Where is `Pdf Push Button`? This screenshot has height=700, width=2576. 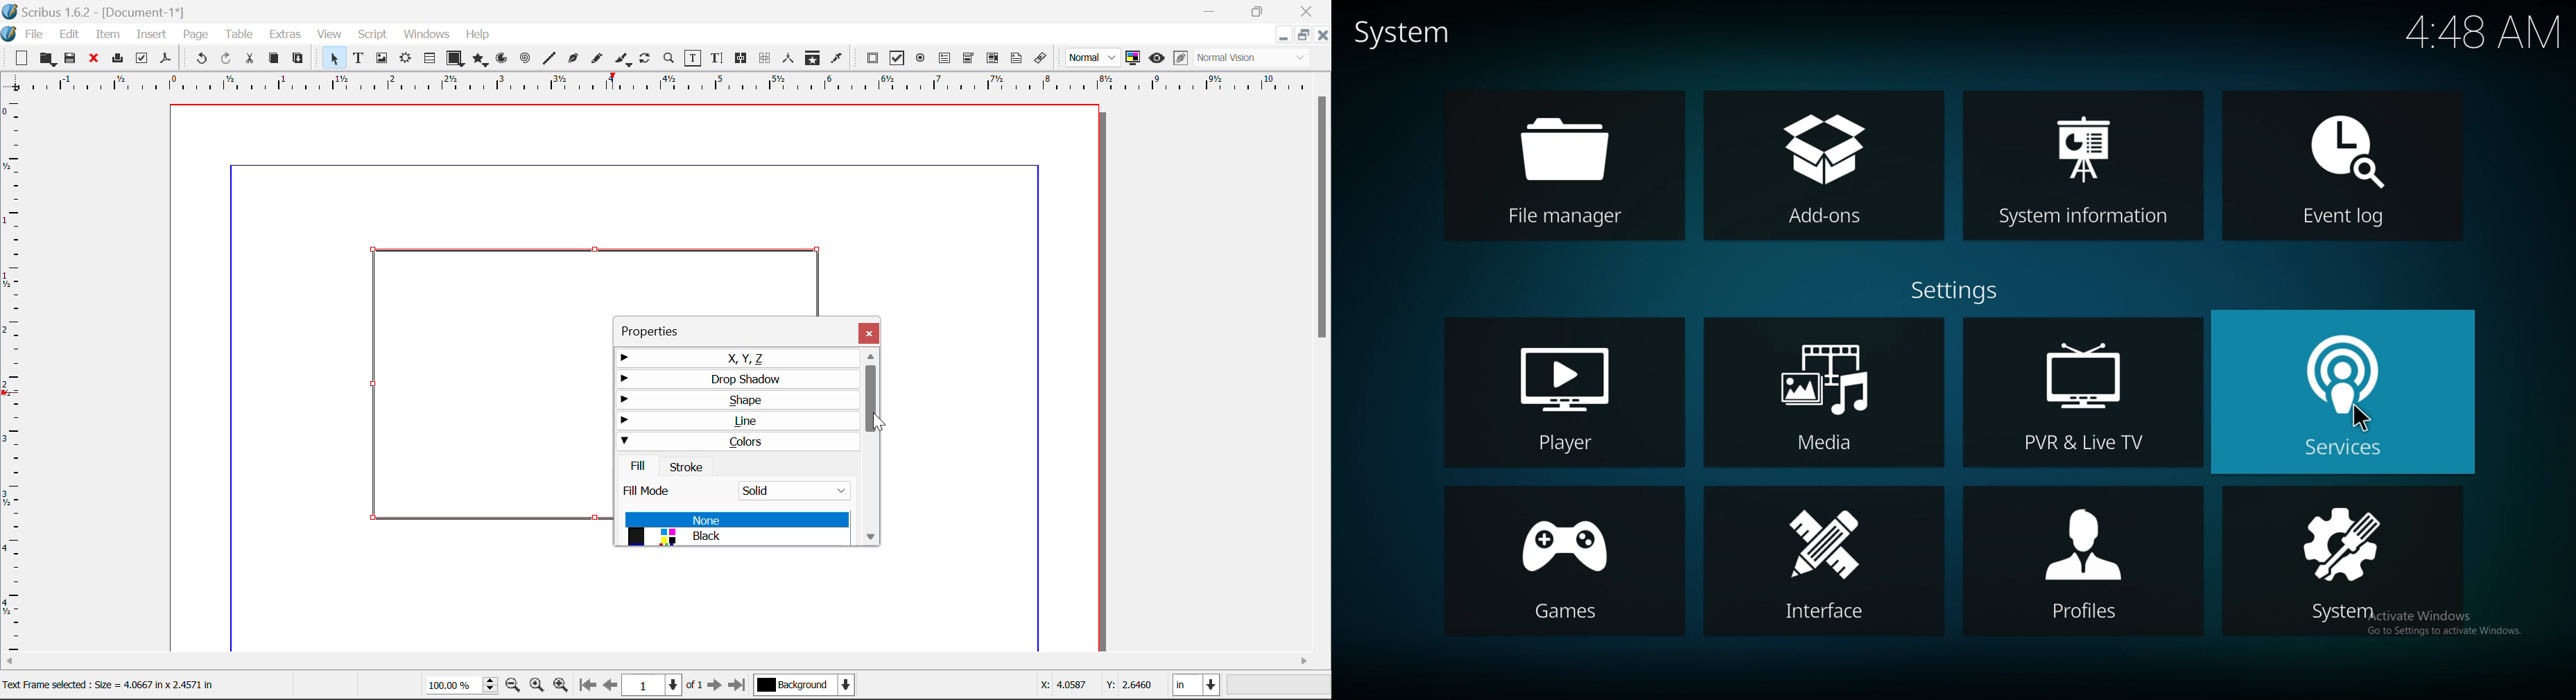
Pdf Push Button is located at coordinates (872, 58).